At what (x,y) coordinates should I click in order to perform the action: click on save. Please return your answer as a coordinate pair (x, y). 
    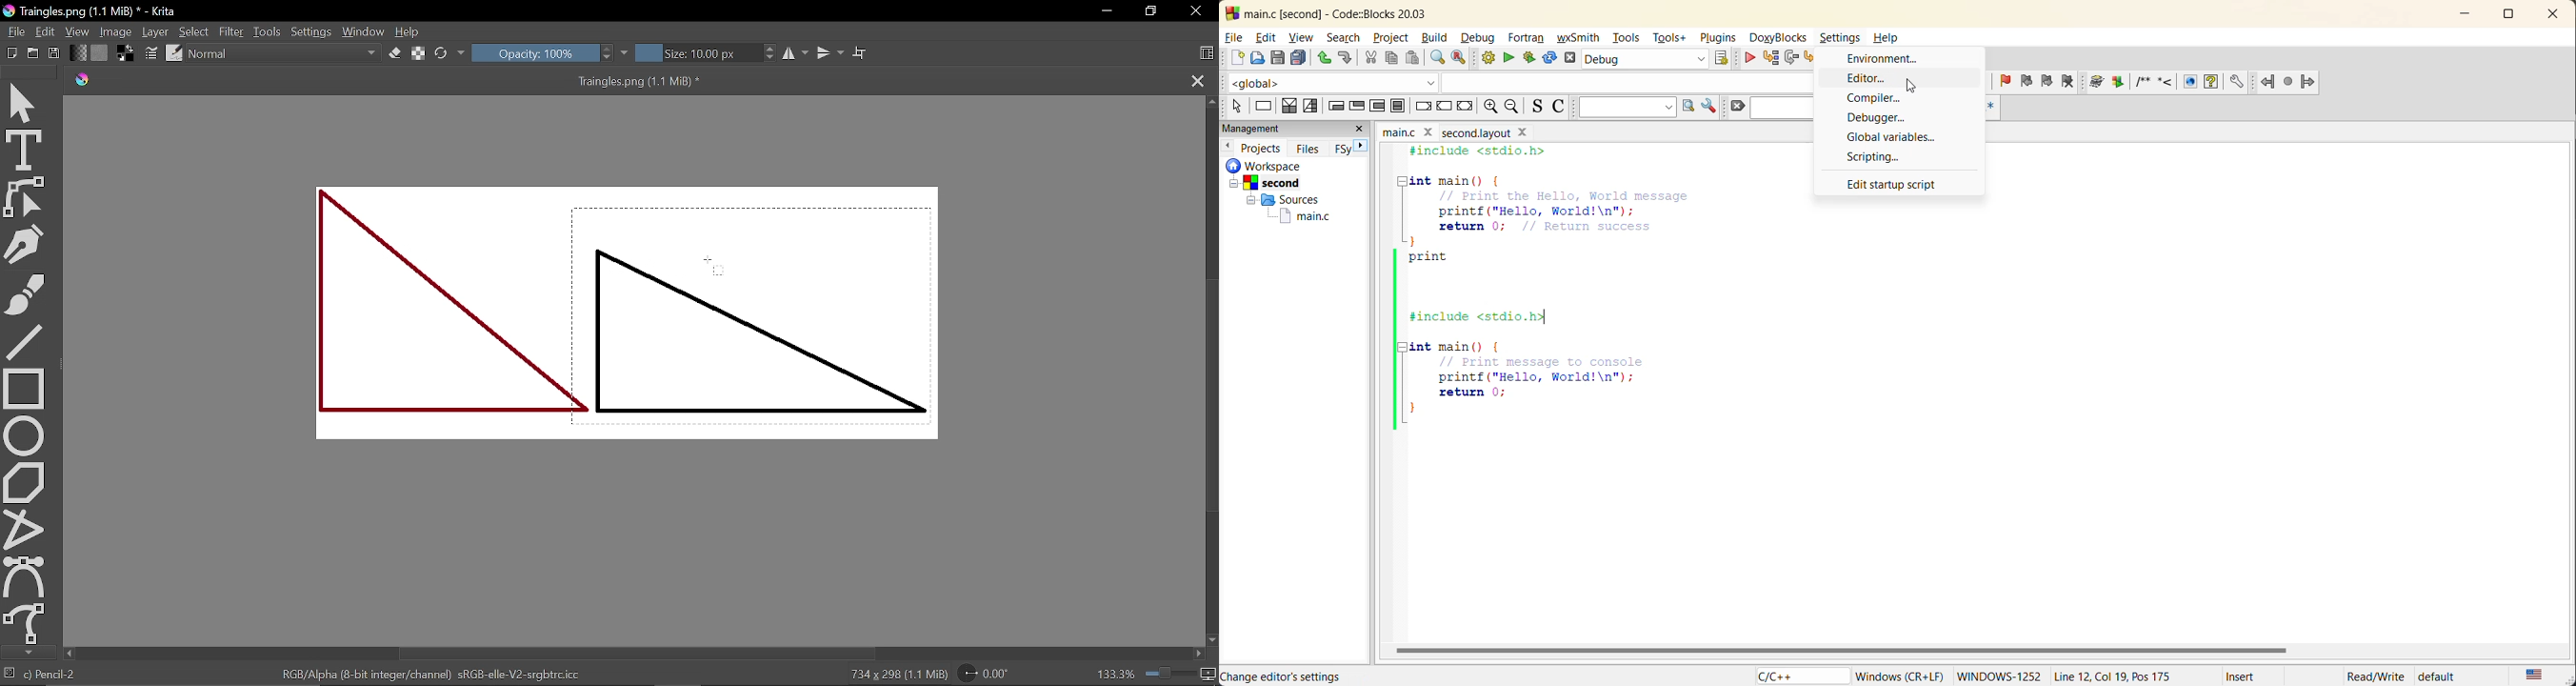
    Looking at the image, I should click on (1278, 57).